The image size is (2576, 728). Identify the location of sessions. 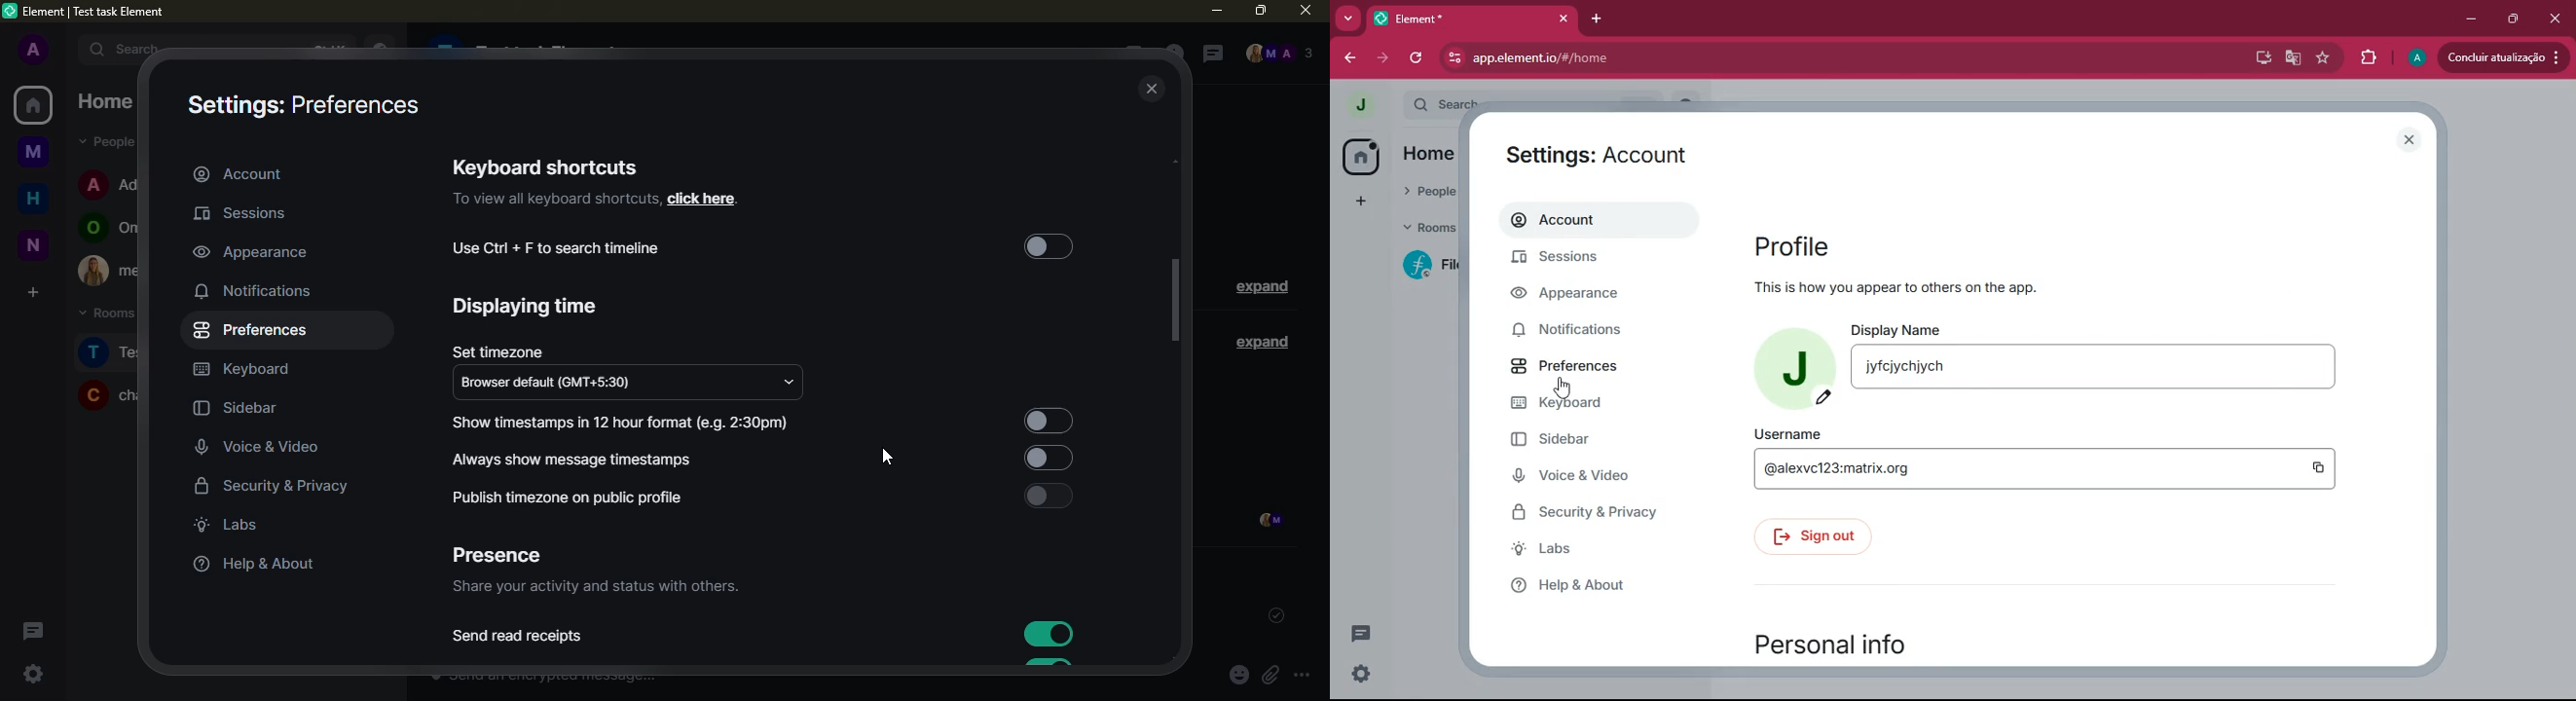
(1588, 260).